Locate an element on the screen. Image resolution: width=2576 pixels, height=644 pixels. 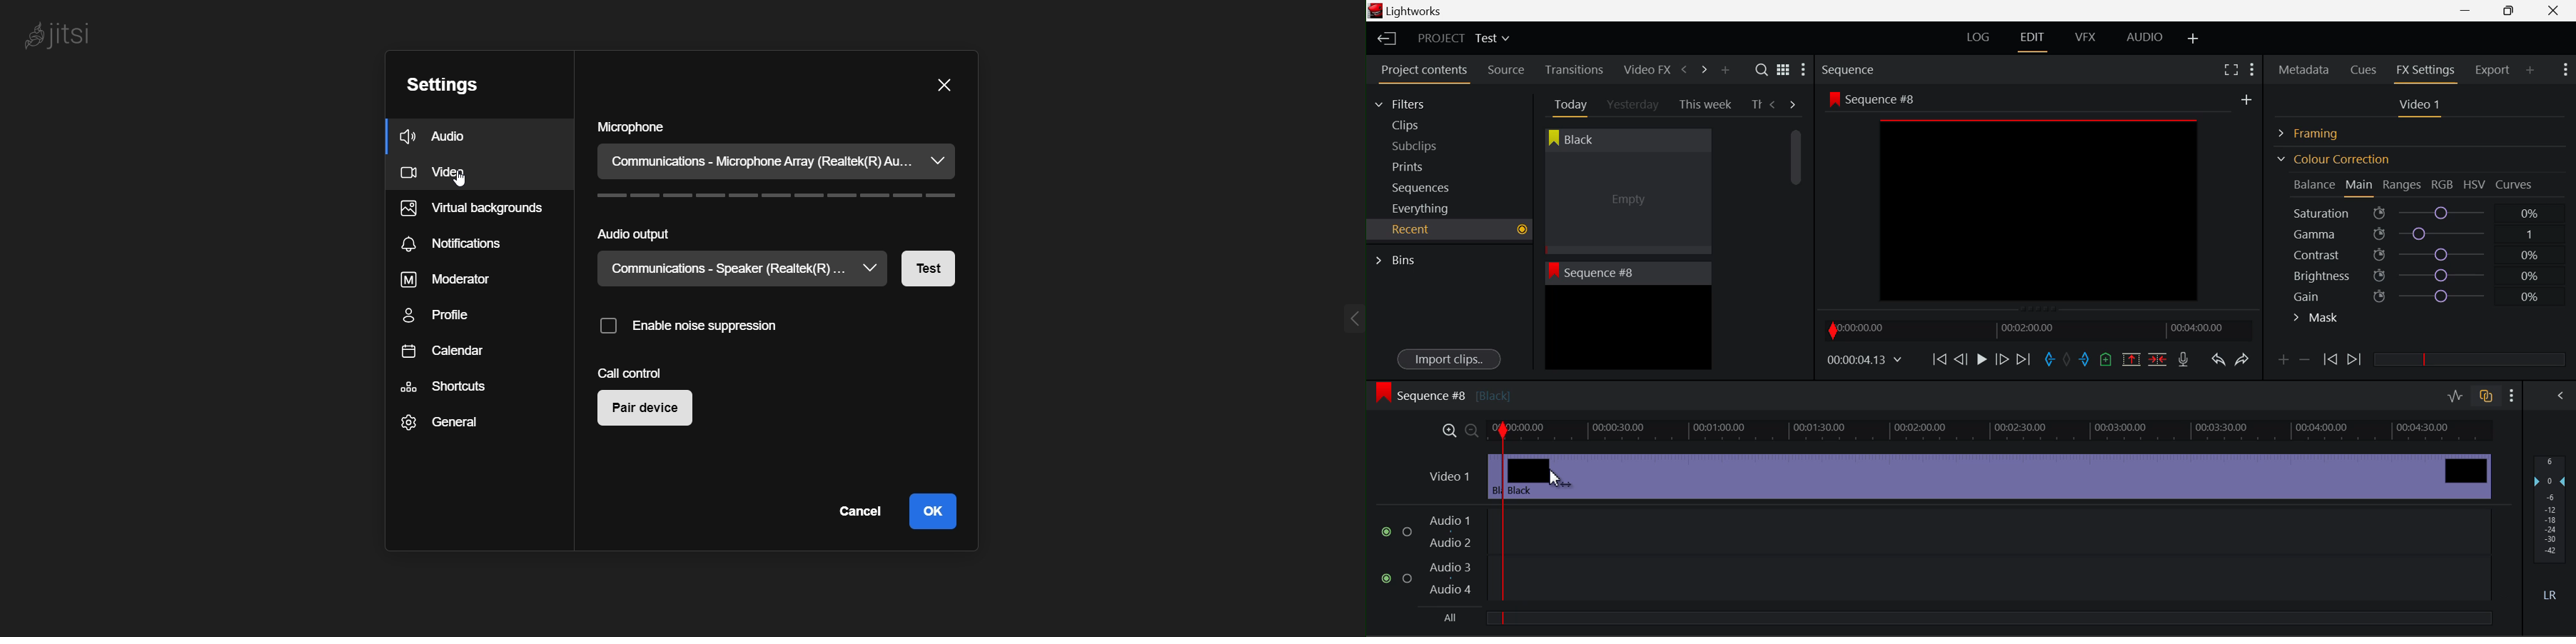
Show Settings is located at coordinates (2513, 395).